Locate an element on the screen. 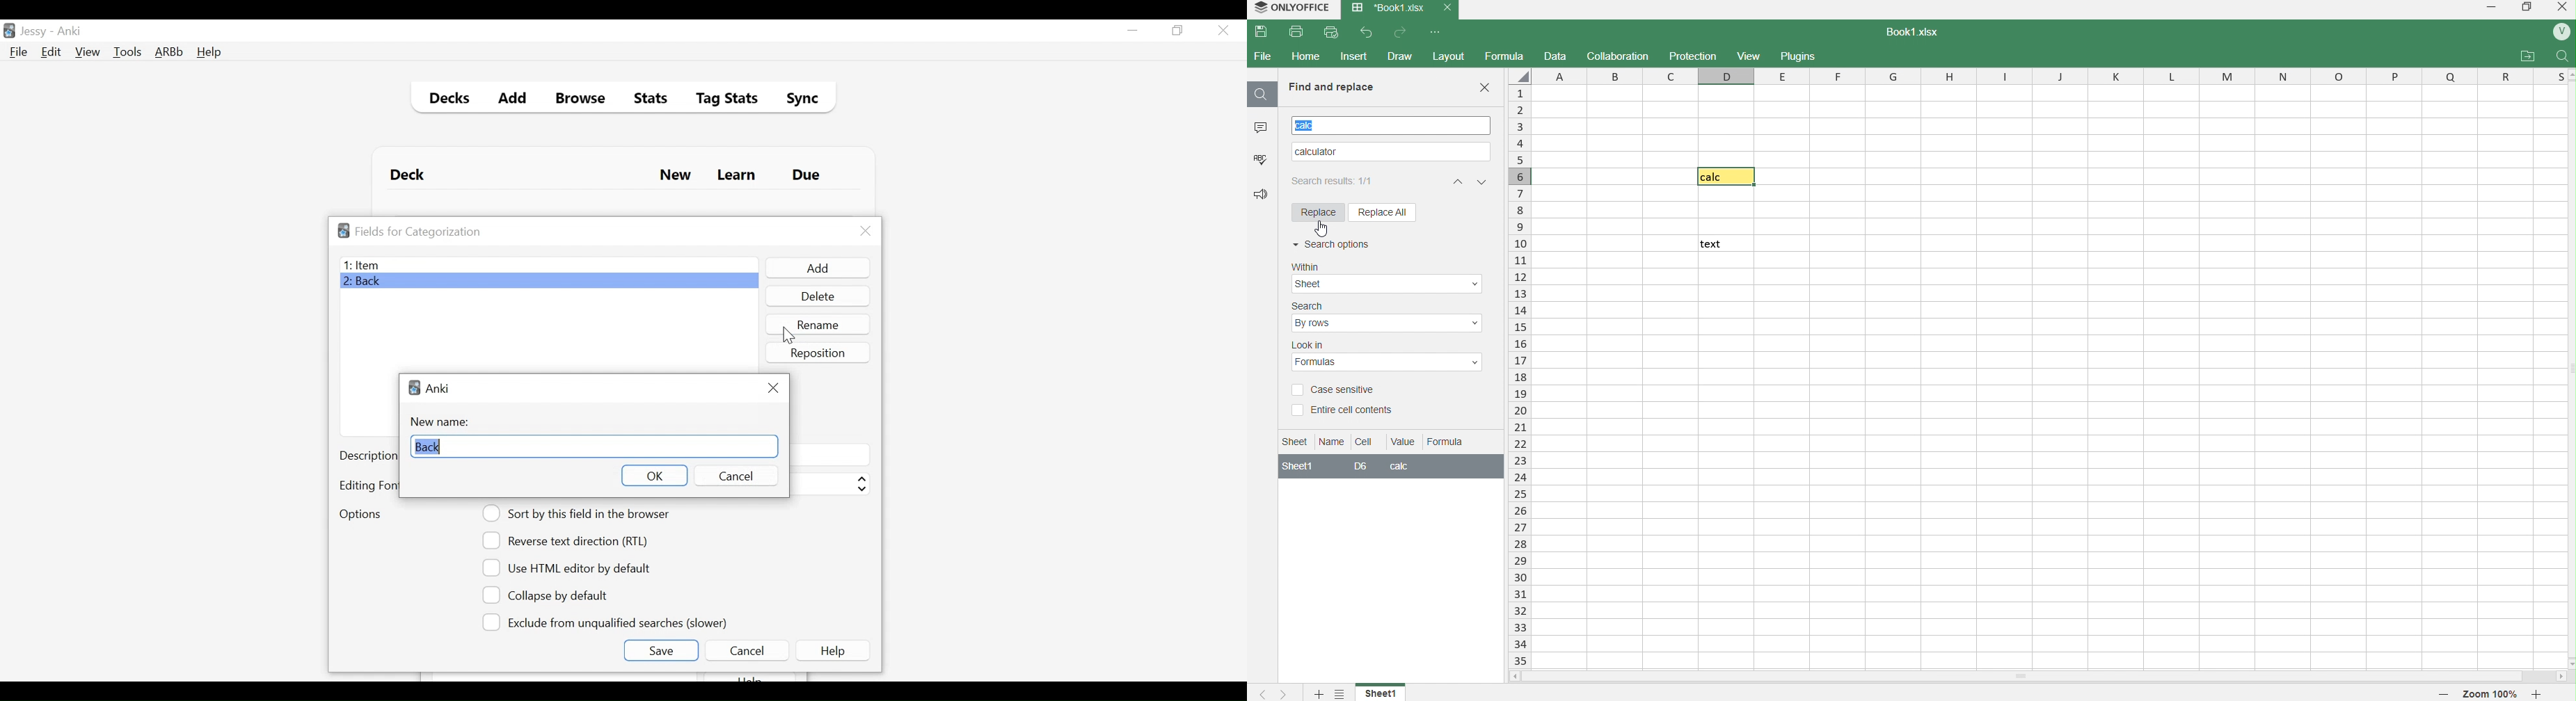 The width and height of the screenshot is (2576, 728). Add is located at coordinates (816, 268).